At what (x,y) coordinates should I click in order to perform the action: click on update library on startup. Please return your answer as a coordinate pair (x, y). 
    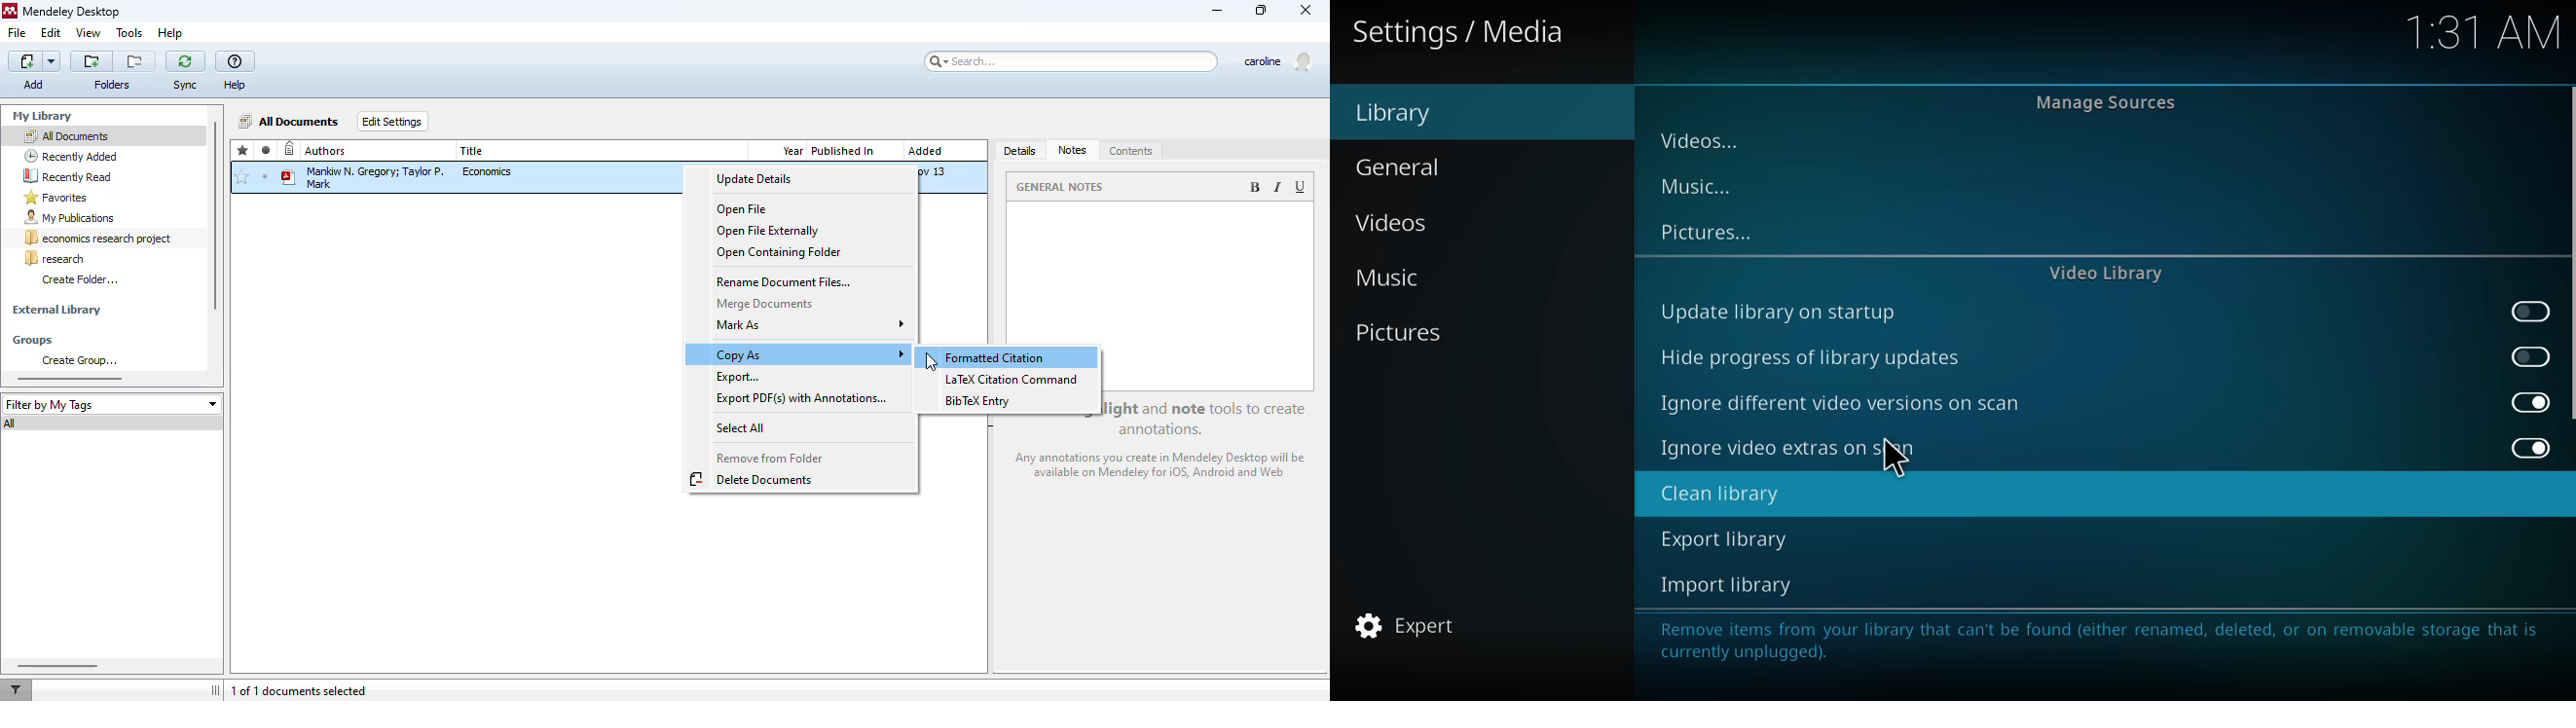
    Looking at the image, I should click on (1783, 309).